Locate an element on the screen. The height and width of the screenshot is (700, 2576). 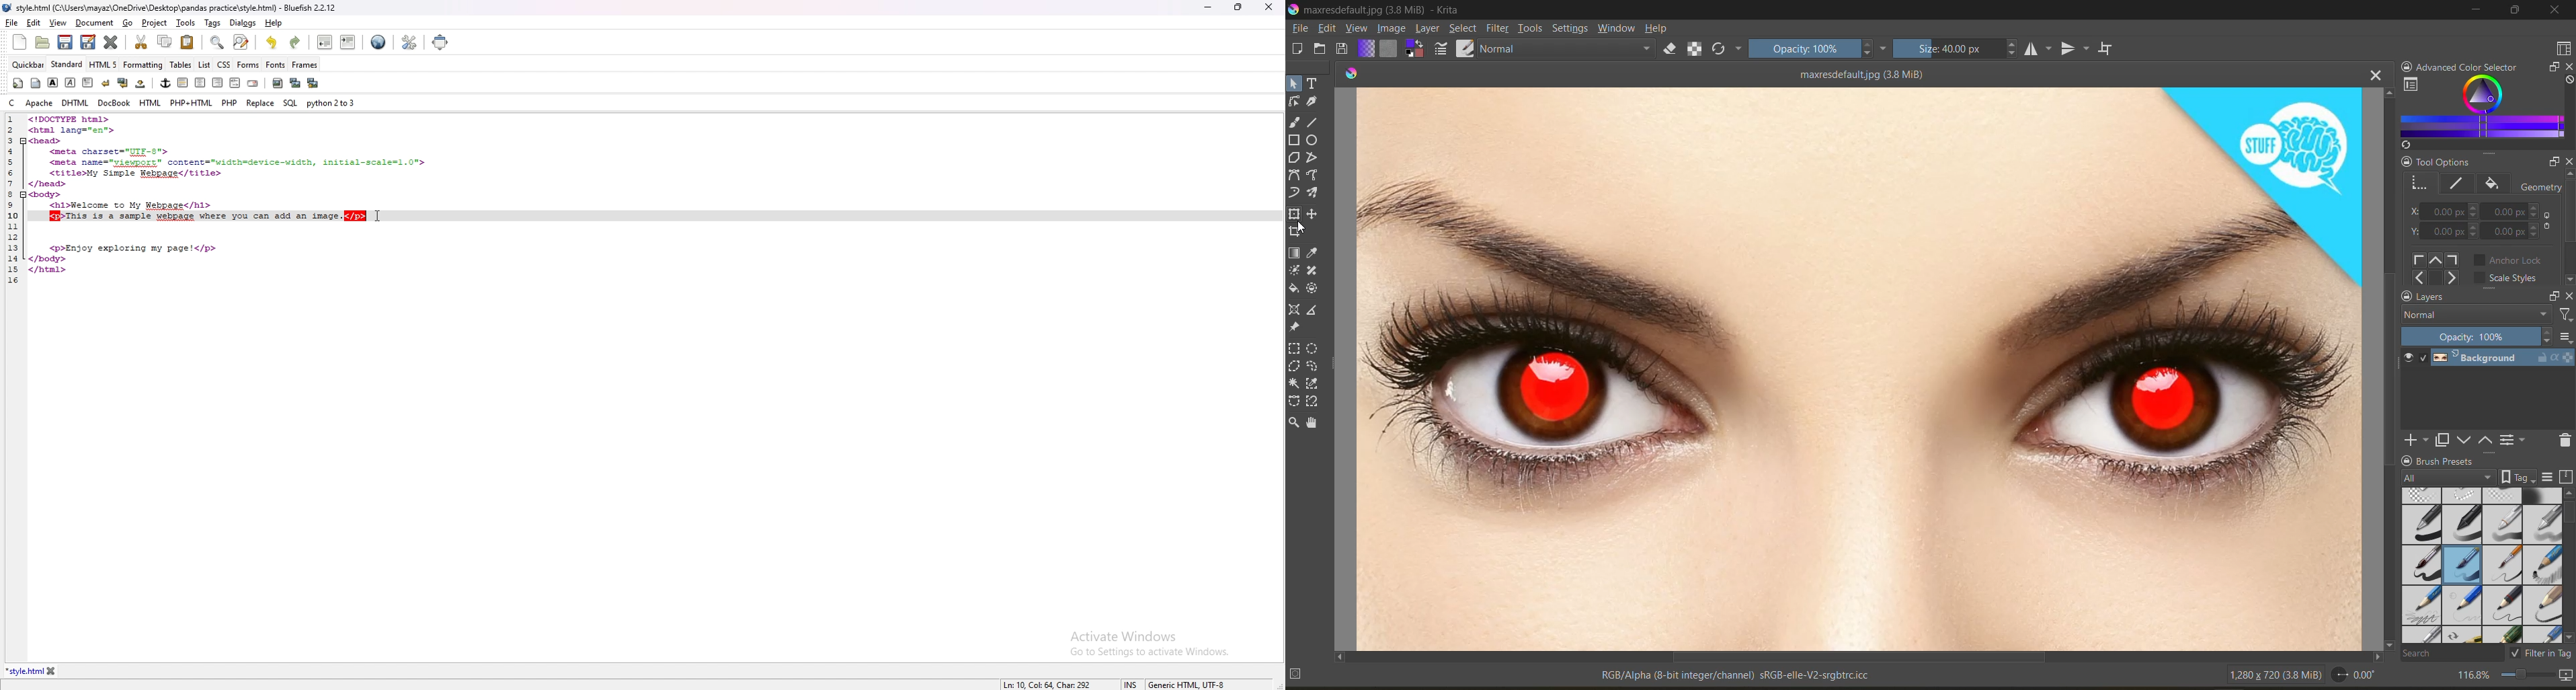
html is located at coordinates (151, 103).